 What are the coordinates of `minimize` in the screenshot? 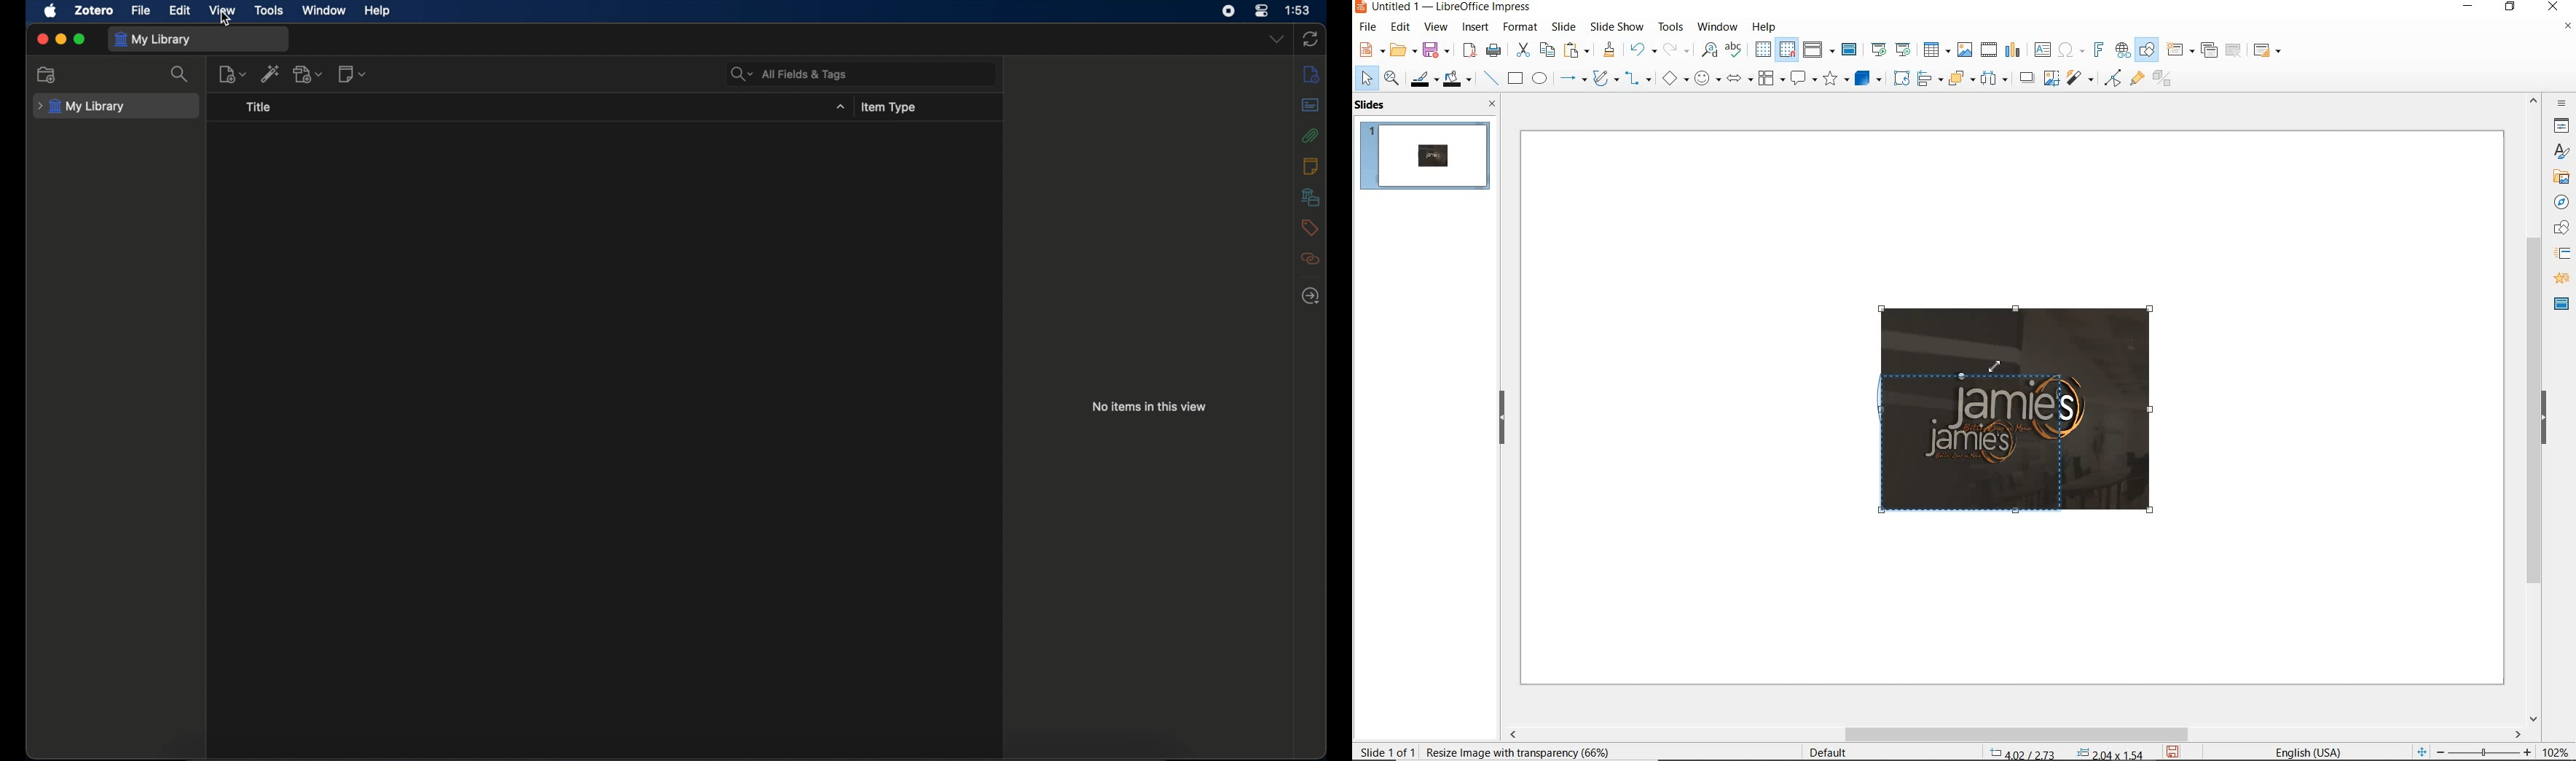 It's located at (61, 39).